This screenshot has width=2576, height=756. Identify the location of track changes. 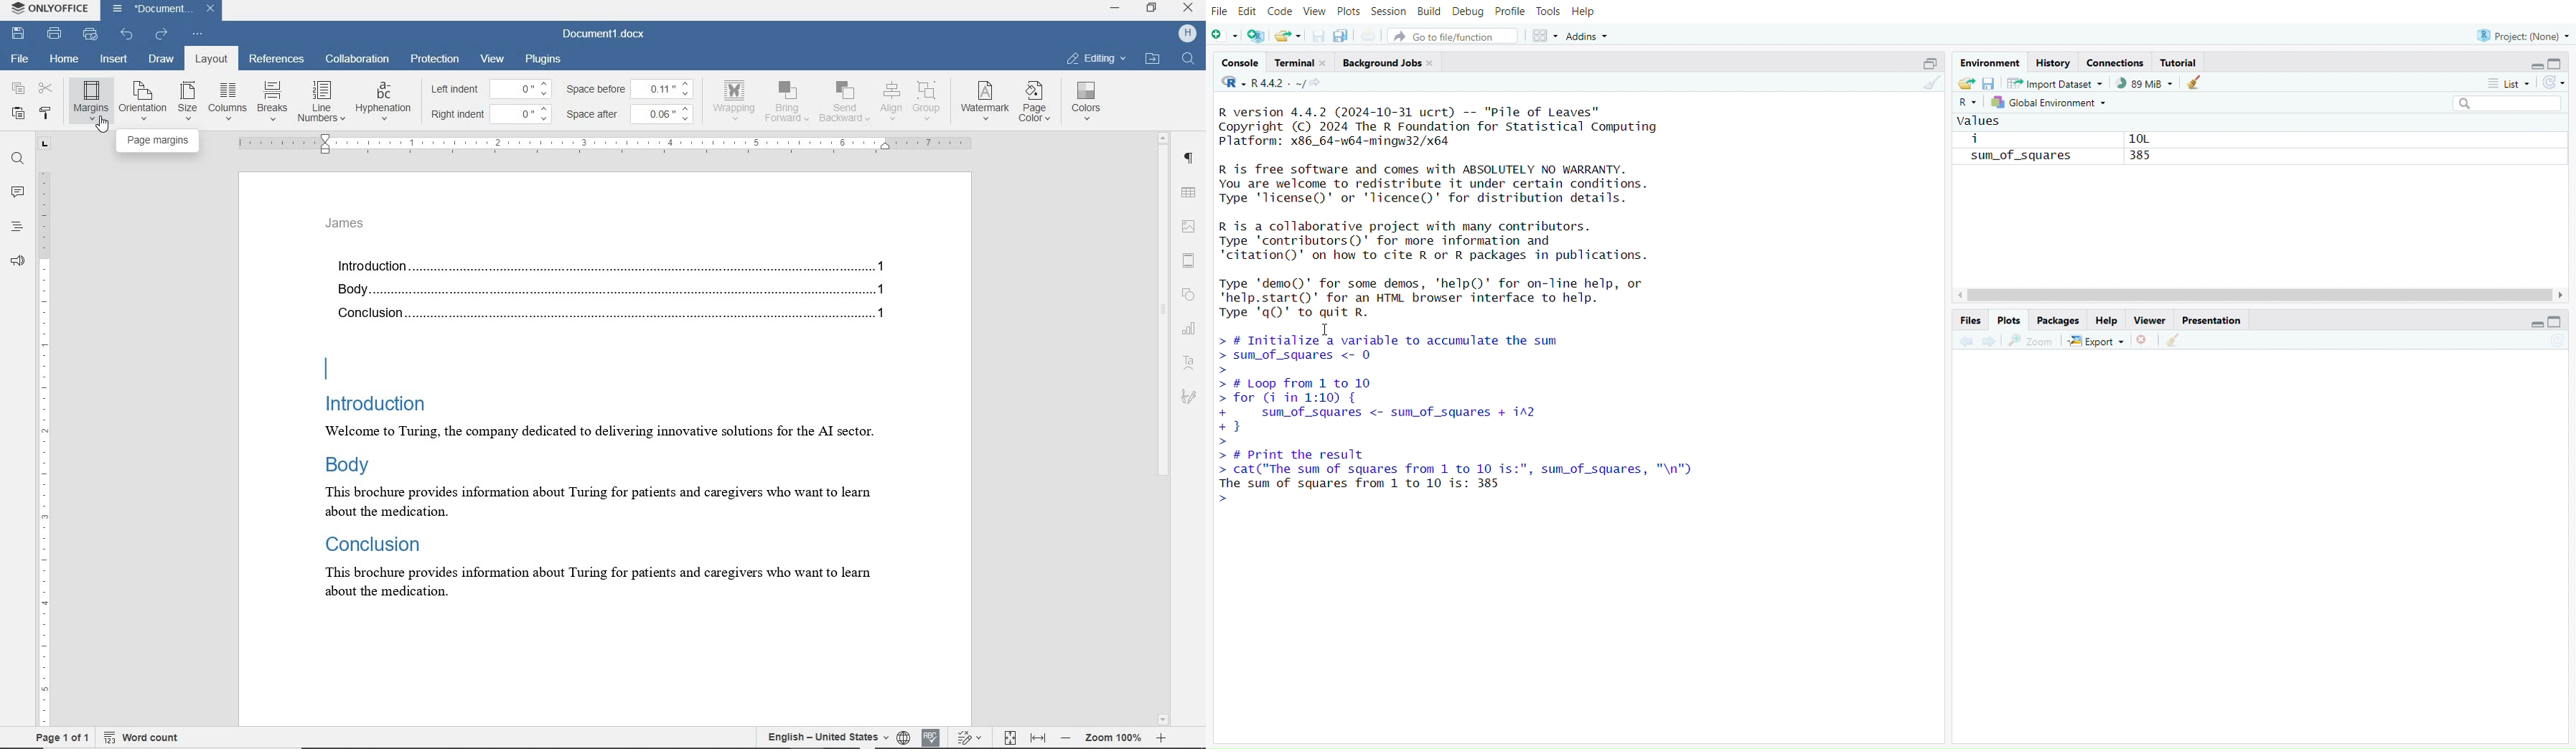
(971, 737).